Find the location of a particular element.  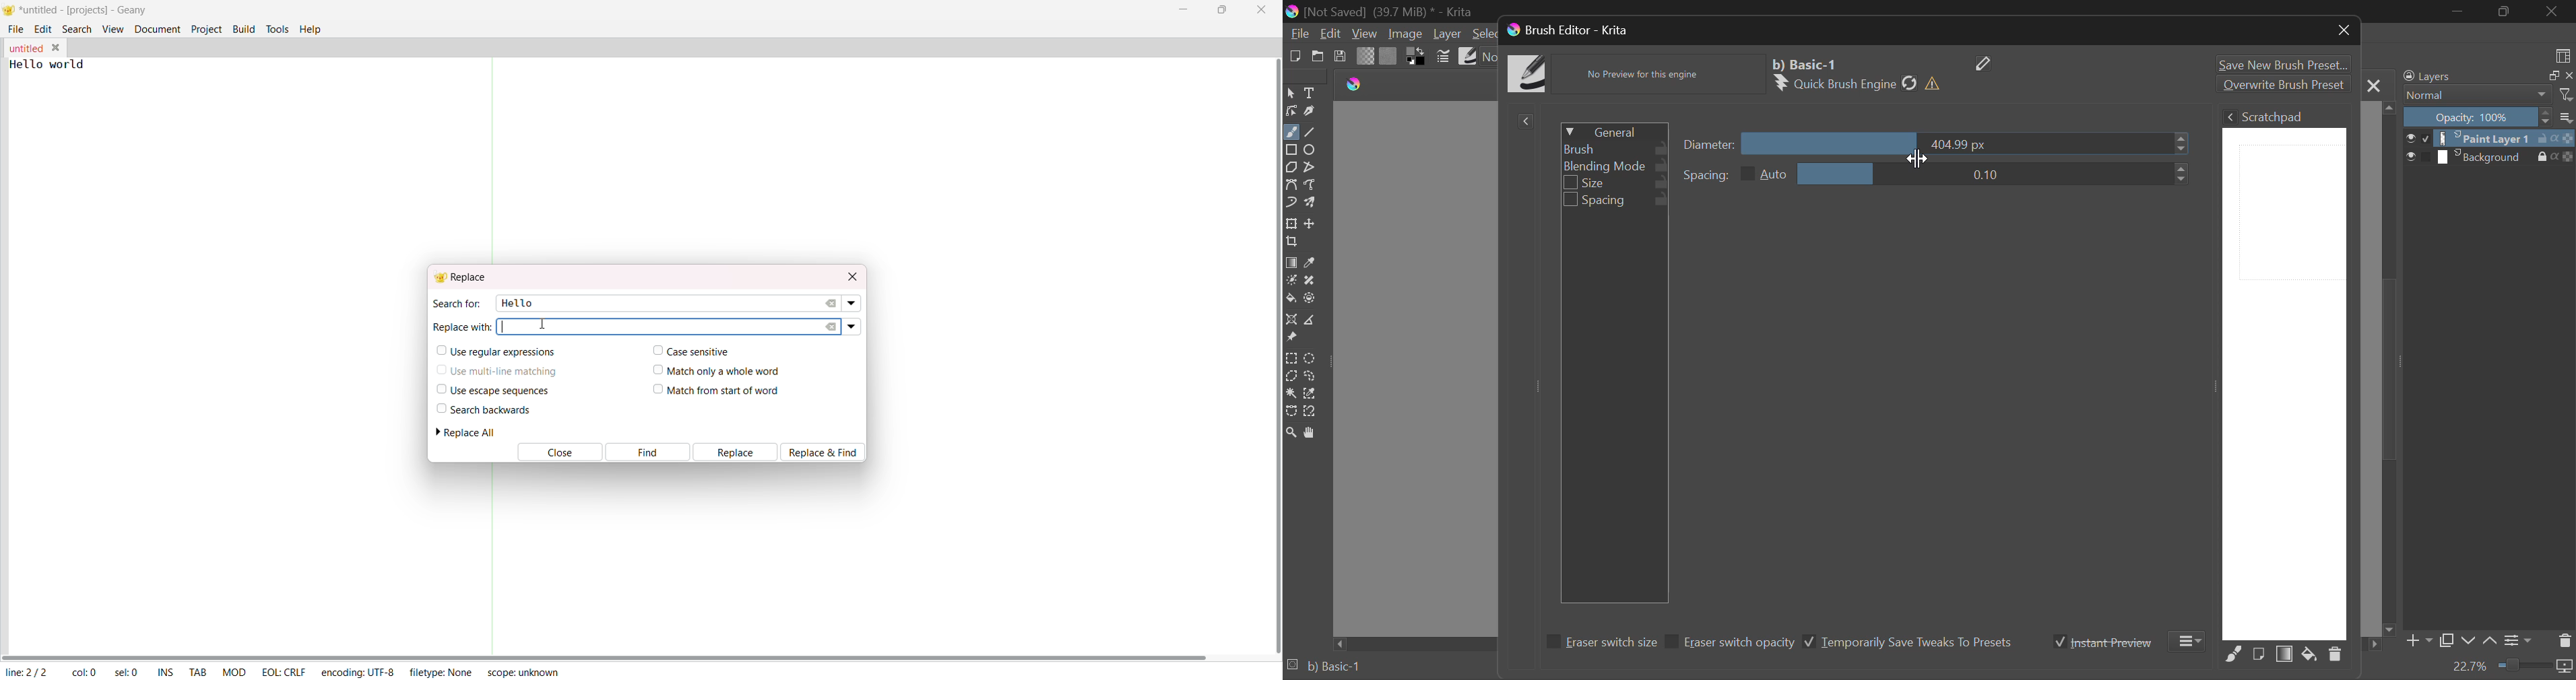

Layer is located at coordinates (1448, 35).